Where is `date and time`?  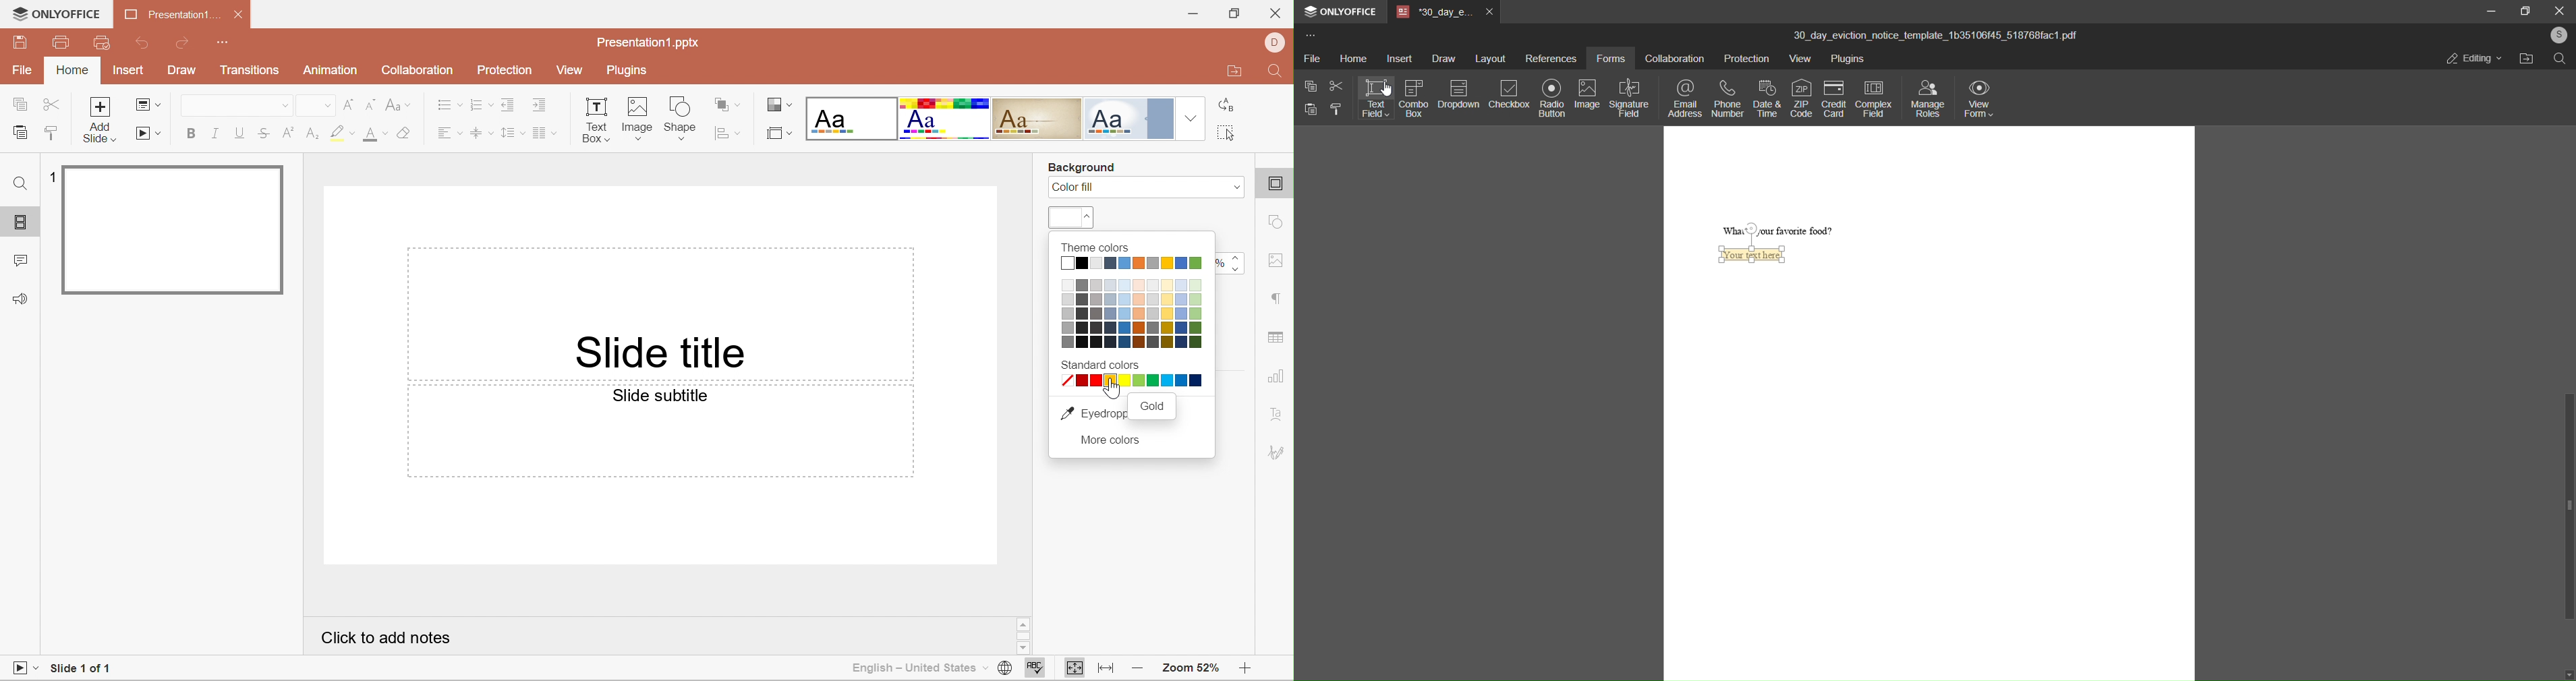
date and time is located at coordinates (1767, 97).